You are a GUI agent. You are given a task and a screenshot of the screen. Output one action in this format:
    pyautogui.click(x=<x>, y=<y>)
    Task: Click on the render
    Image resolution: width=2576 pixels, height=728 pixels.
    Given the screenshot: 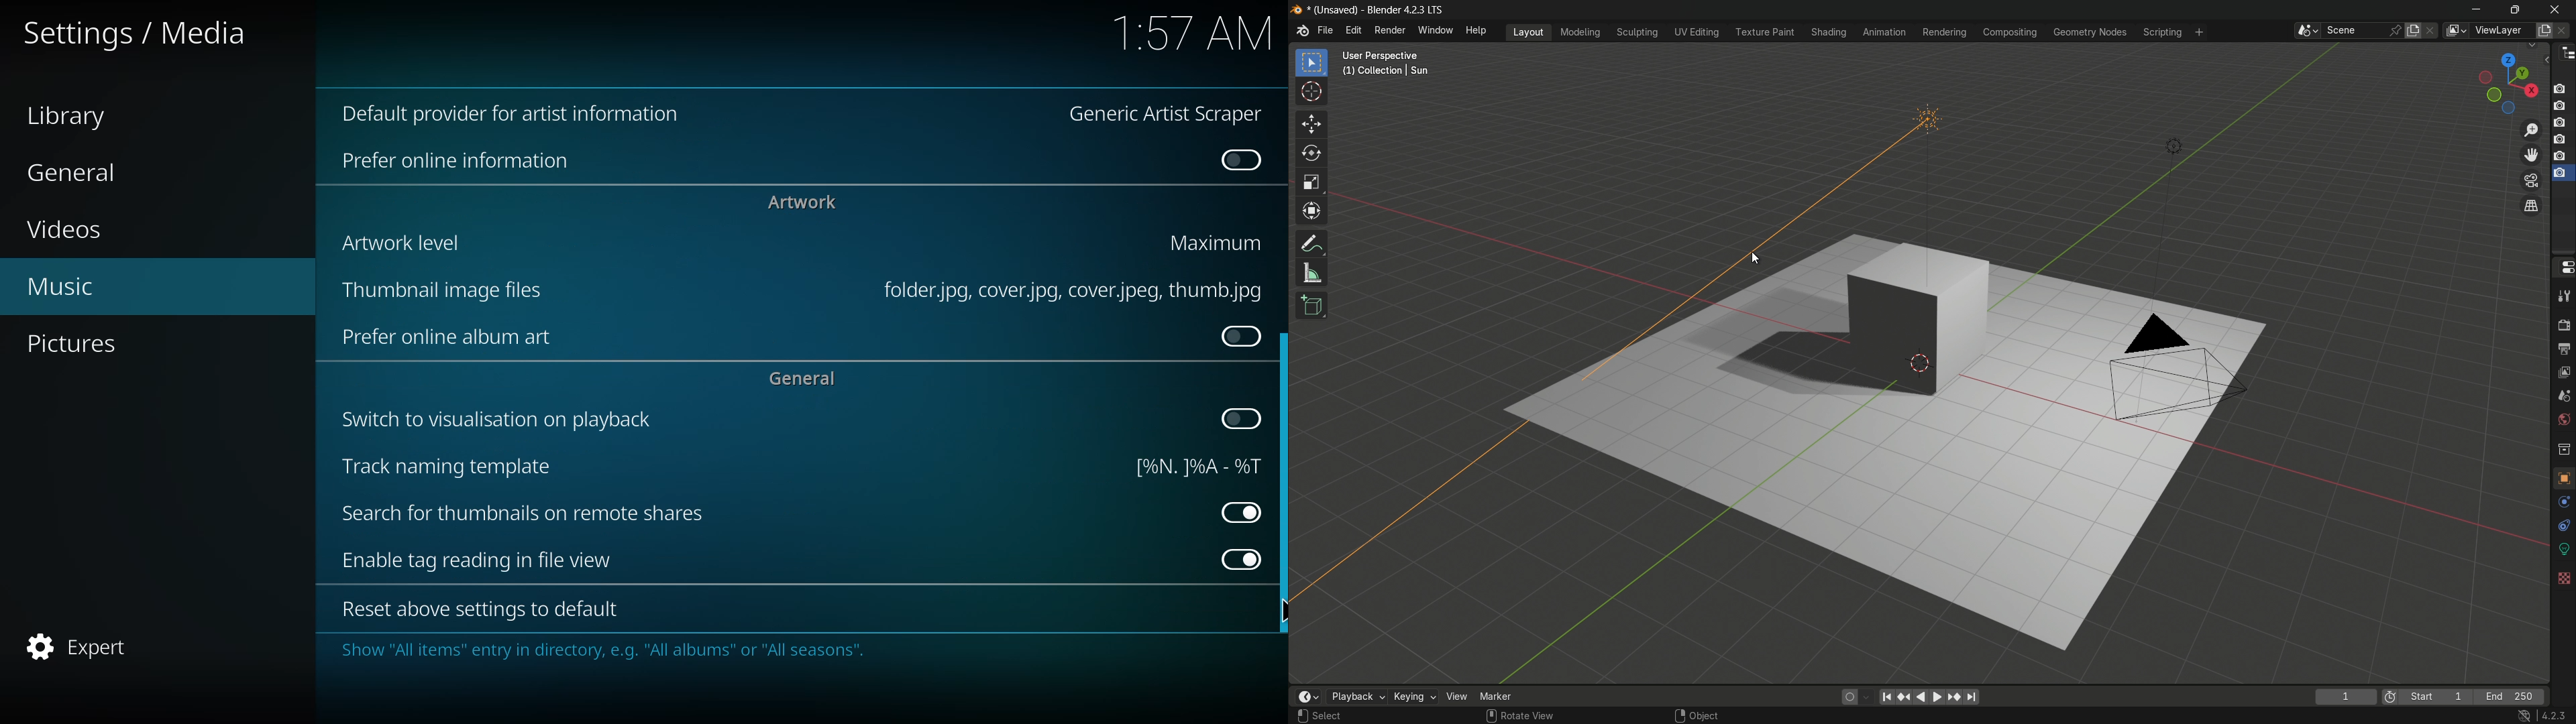 What is the action you would take?
    pyautogui.click(x=2564, y=324)
    